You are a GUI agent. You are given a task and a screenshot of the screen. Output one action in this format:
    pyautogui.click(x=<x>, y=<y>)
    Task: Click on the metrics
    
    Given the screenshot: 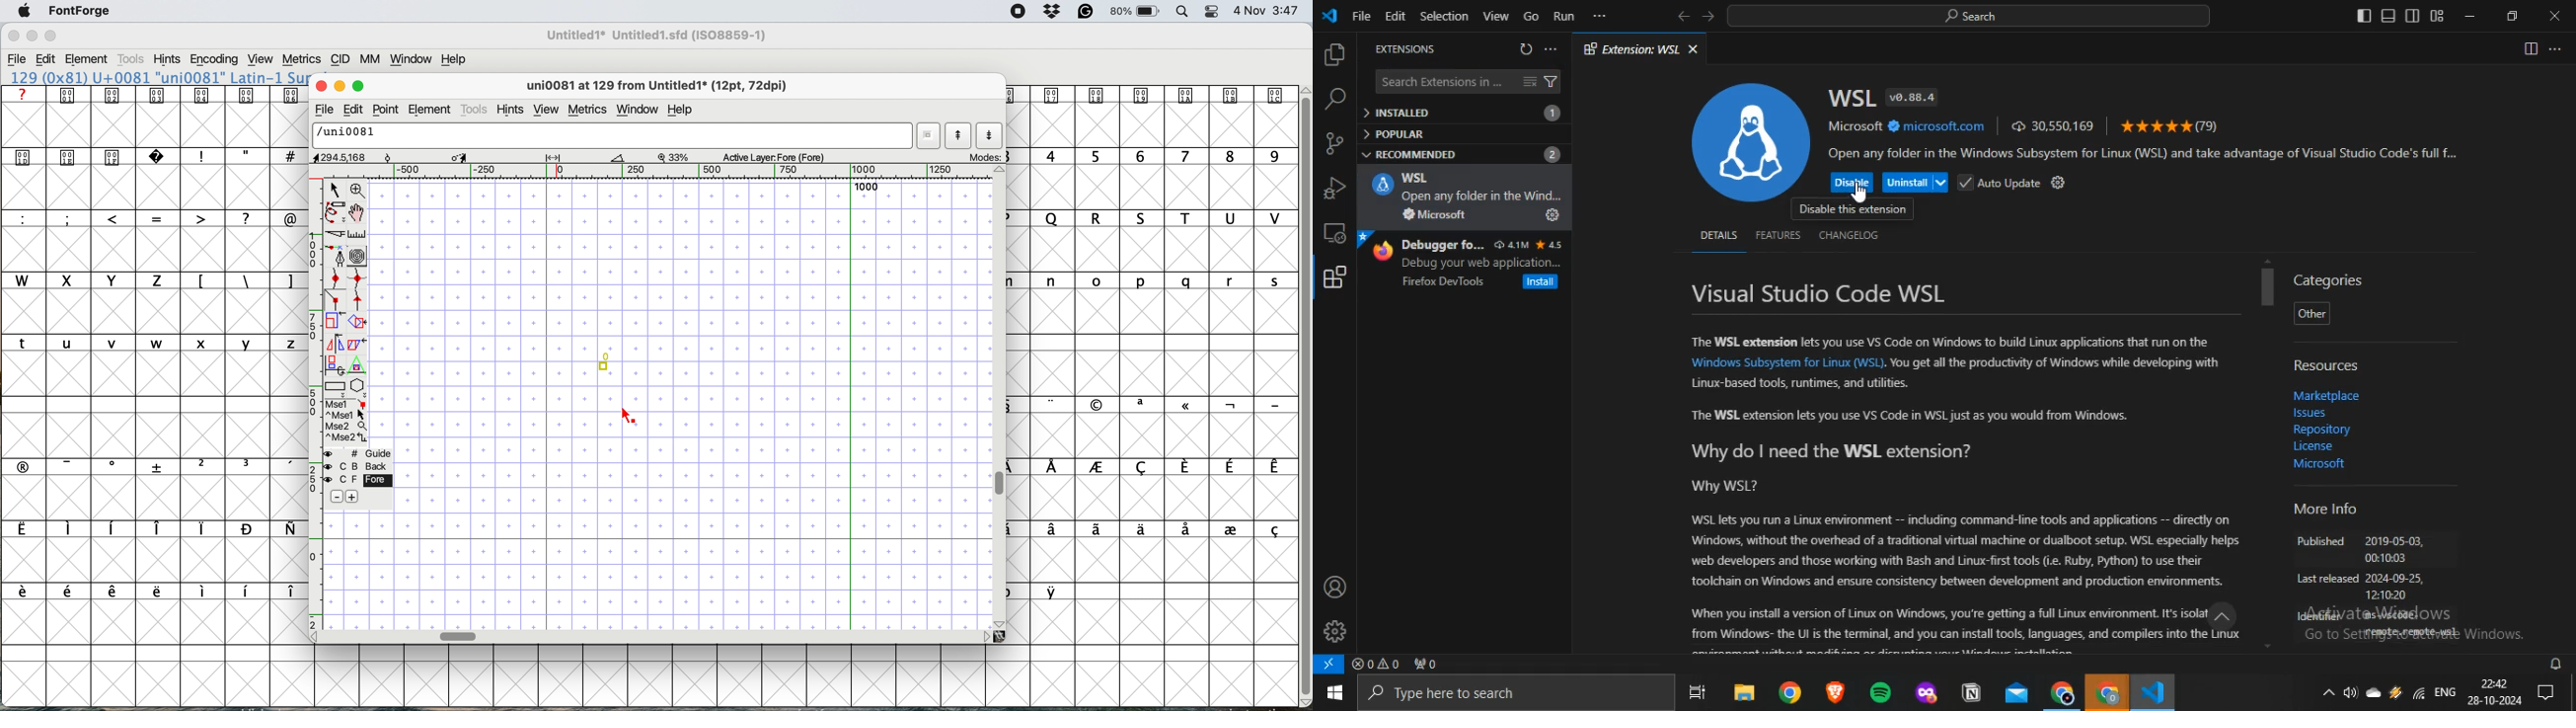 What is the action you would take?
    pyautogui.click(x=589, y=109)
    